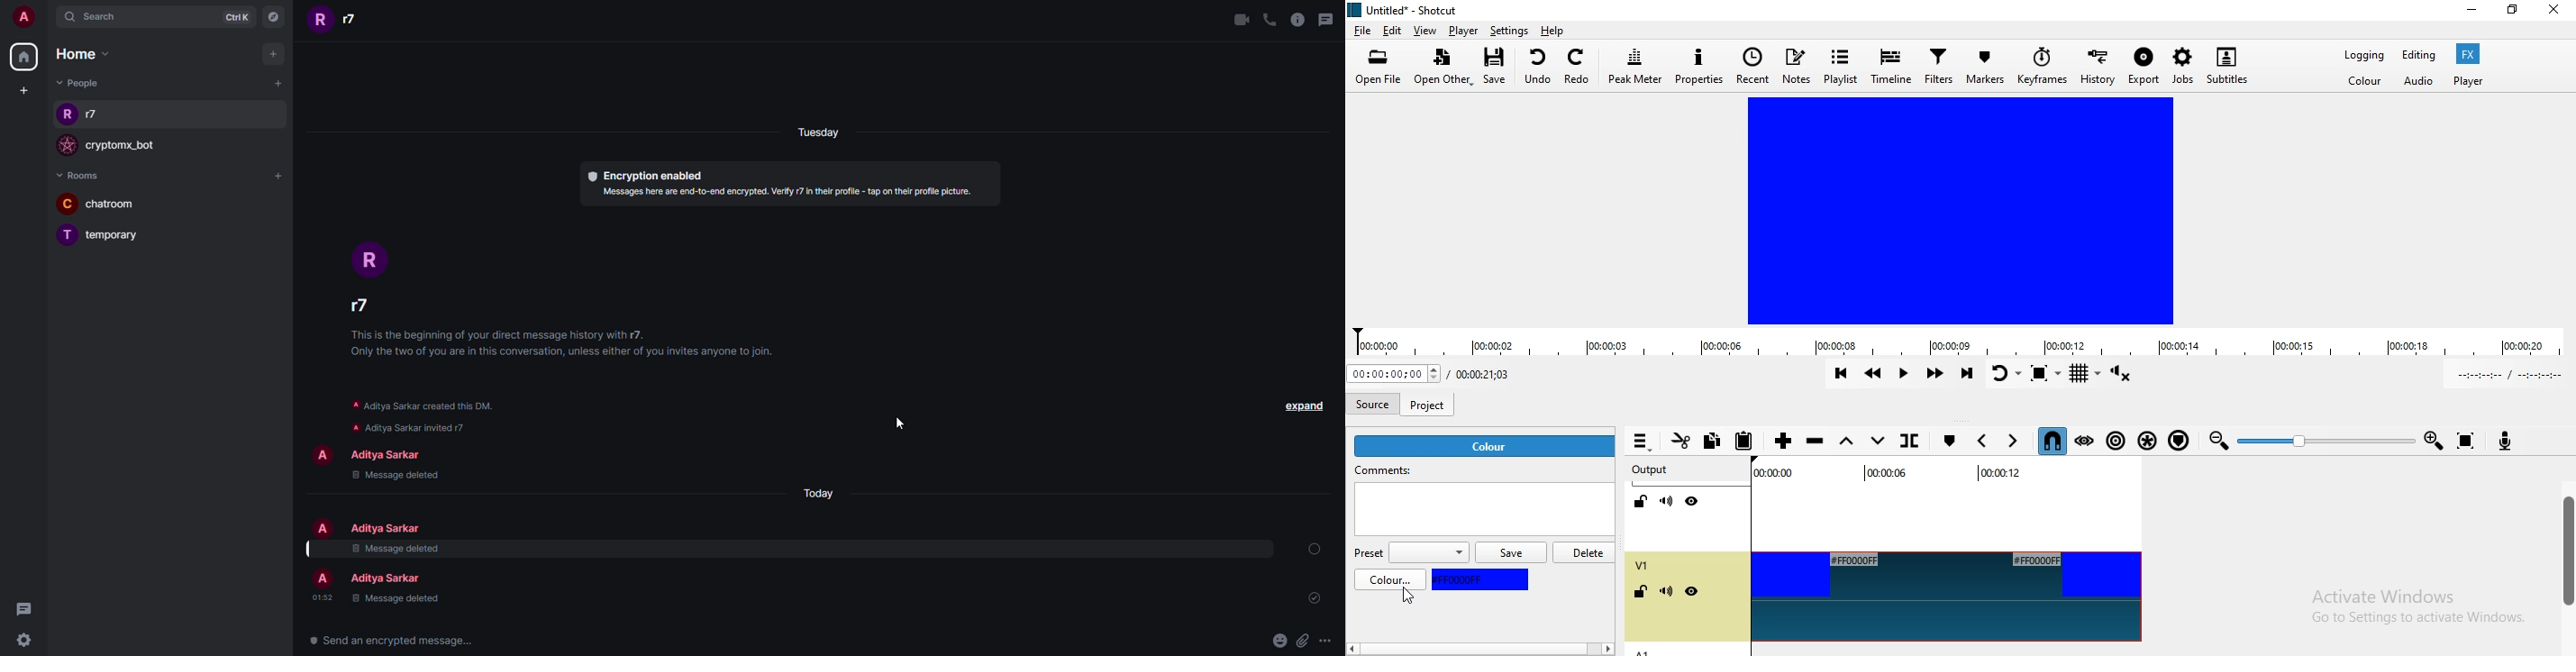 This screenshot has height=672, width=2576. What do you see at coordinates (1361, 31) in the screenshot?
I see `File` at bounding box center [1361, 31].